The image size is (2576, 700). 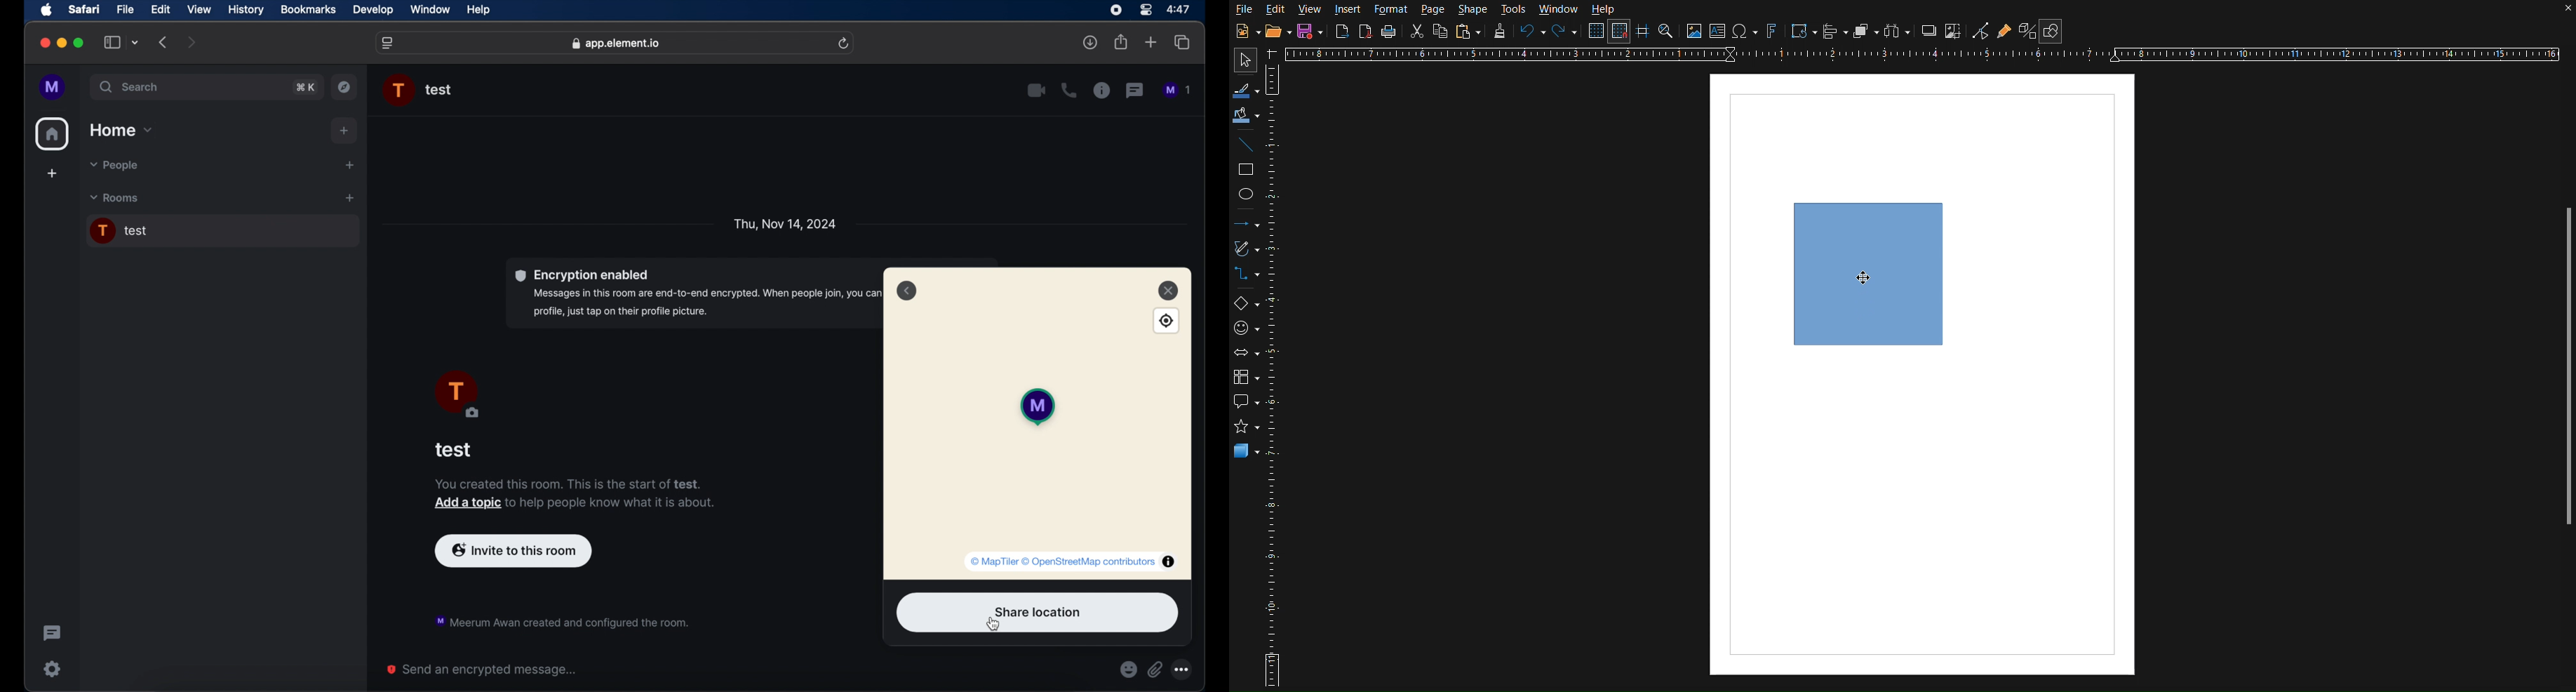 What do you see at coordinates (1274, 31) in the screenshot?
I see `Open` at bounding box center [1274, 31].